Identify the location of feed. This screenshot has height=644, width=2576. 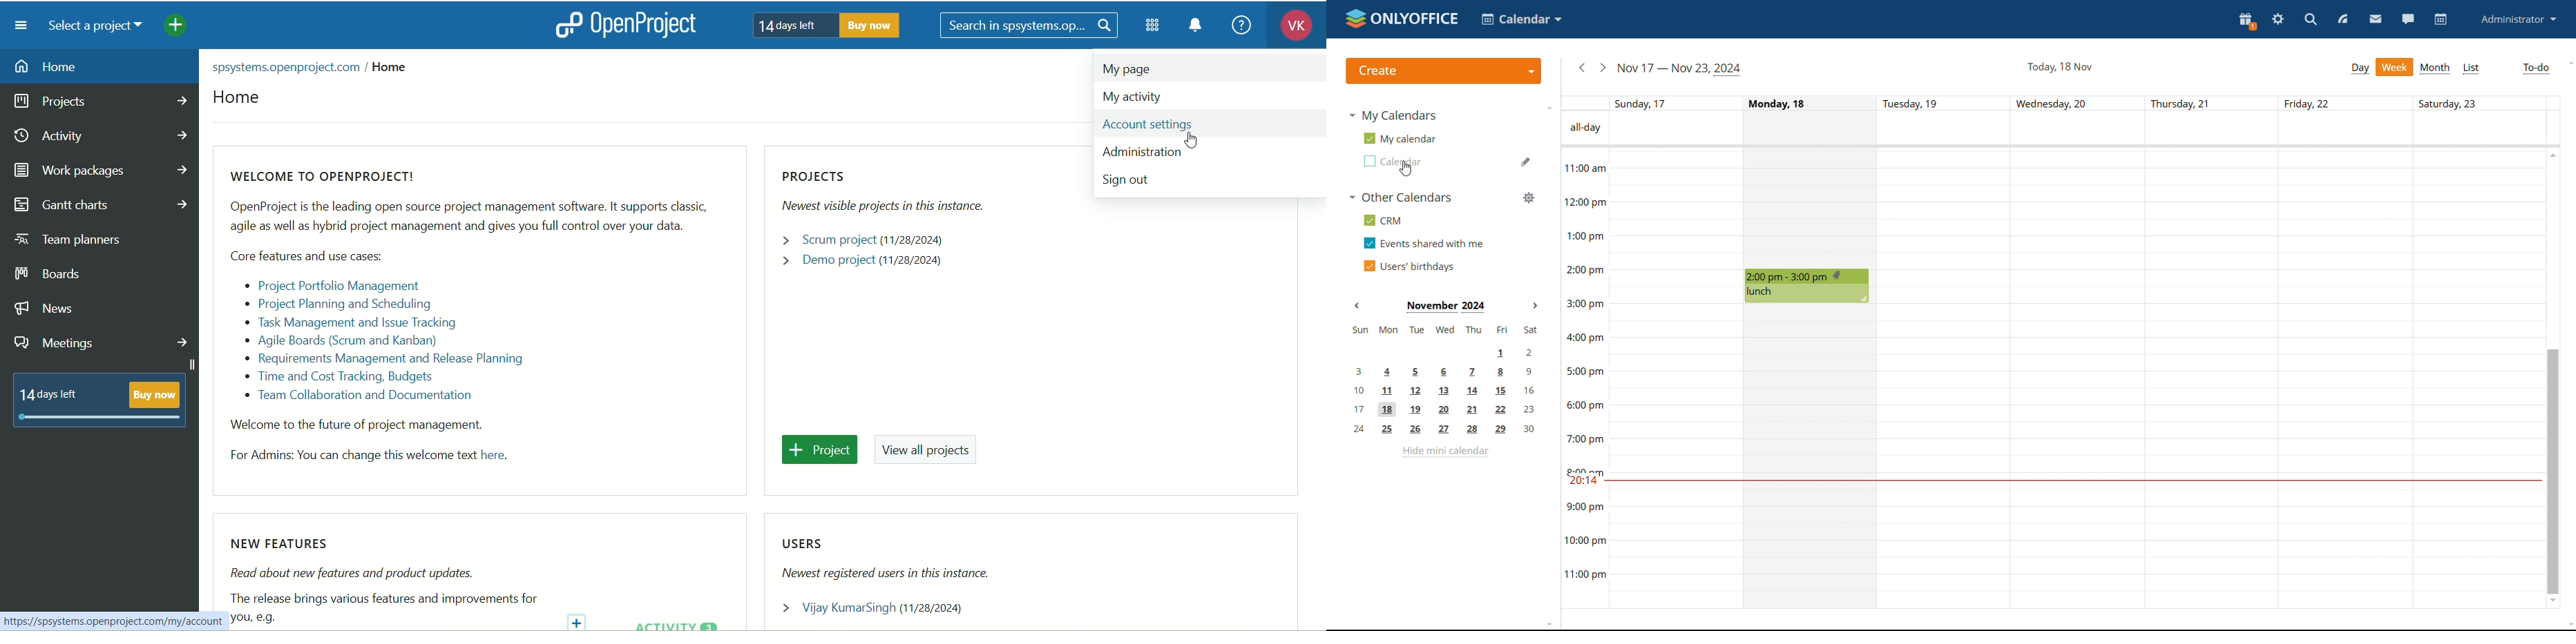
(2342, 19).